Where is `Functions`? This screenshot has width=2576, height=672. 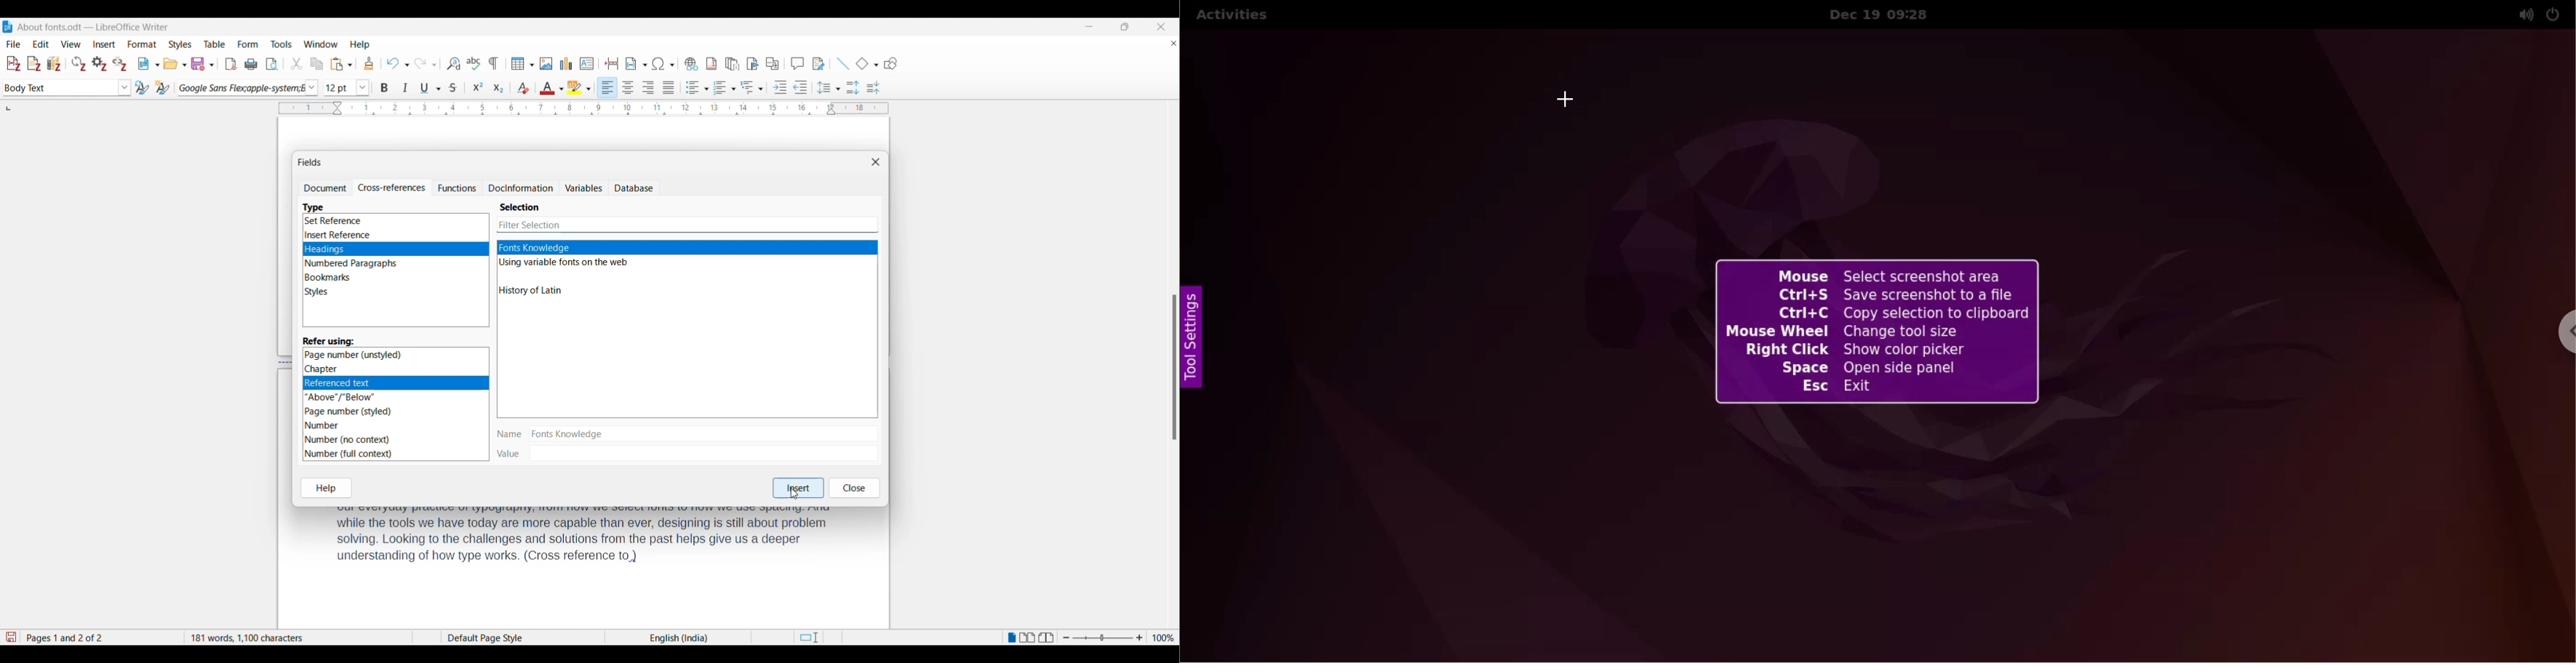 Functions is located at coordinates (457, 187).